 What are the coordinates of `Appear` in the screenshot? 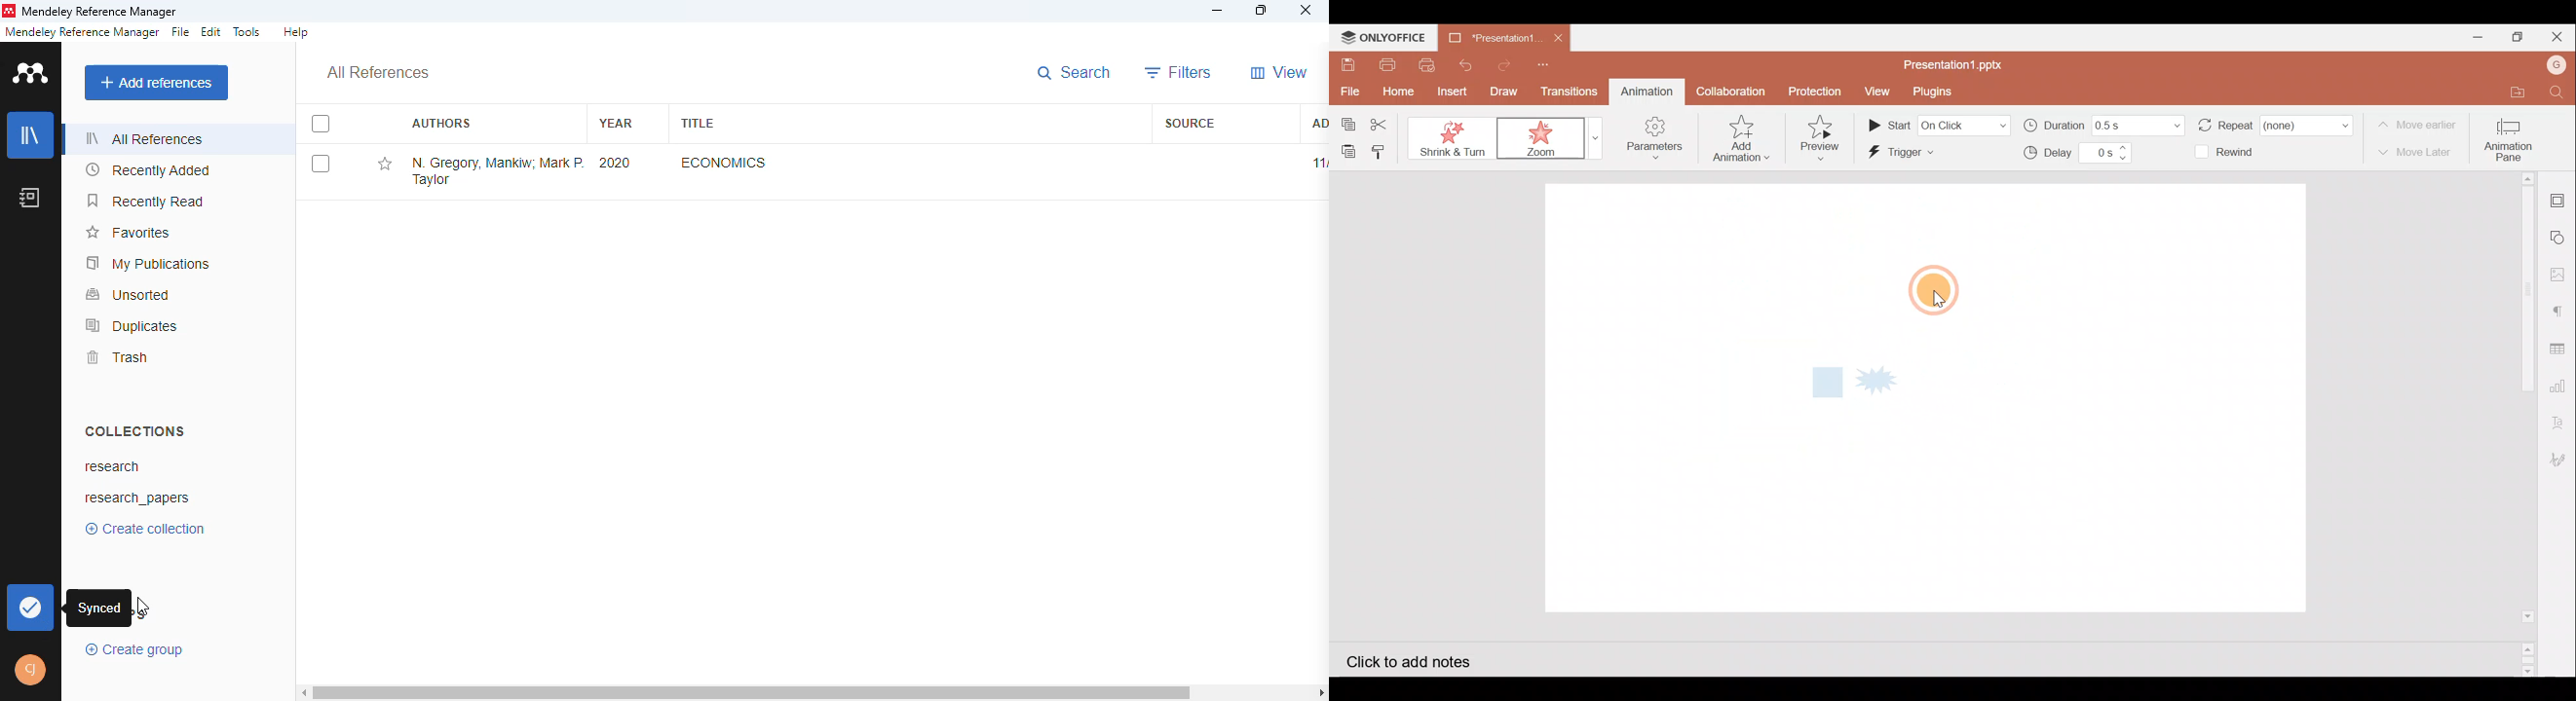 It's located at (1534, 139).